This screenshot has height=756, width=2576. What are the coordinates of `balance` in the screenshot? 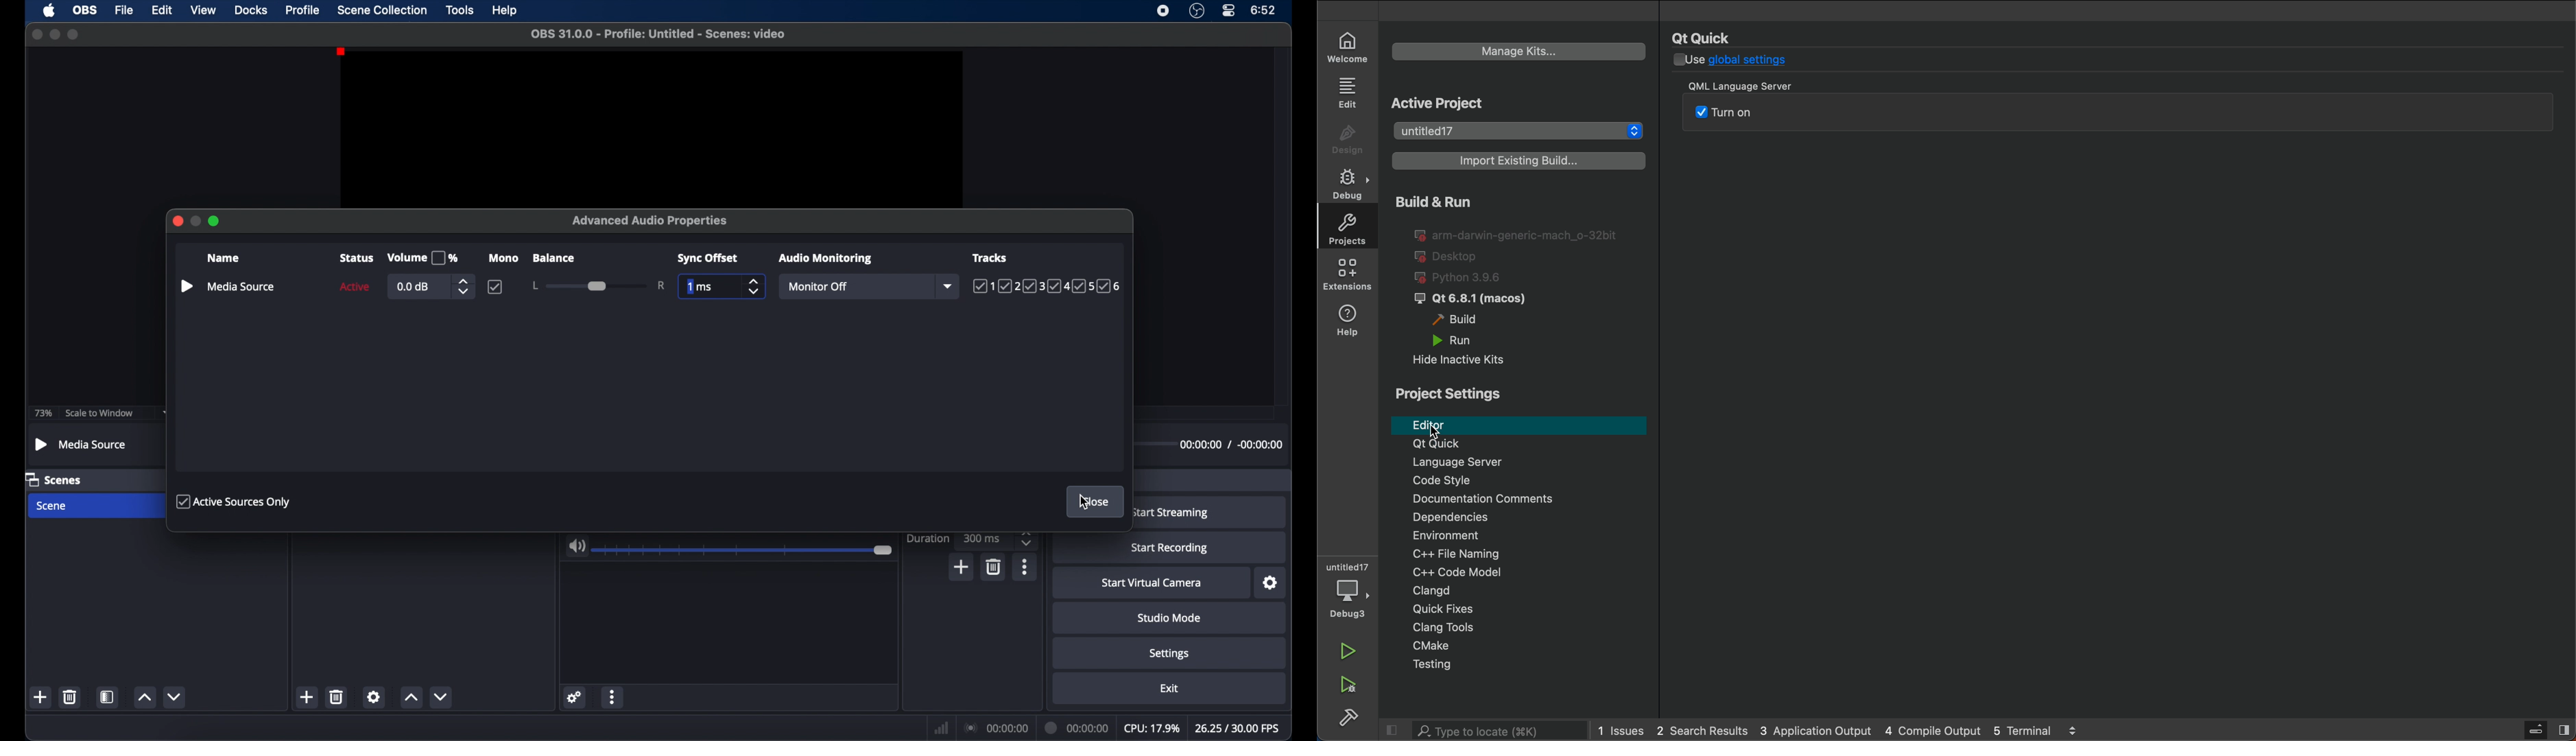 It's located at (555, 258).